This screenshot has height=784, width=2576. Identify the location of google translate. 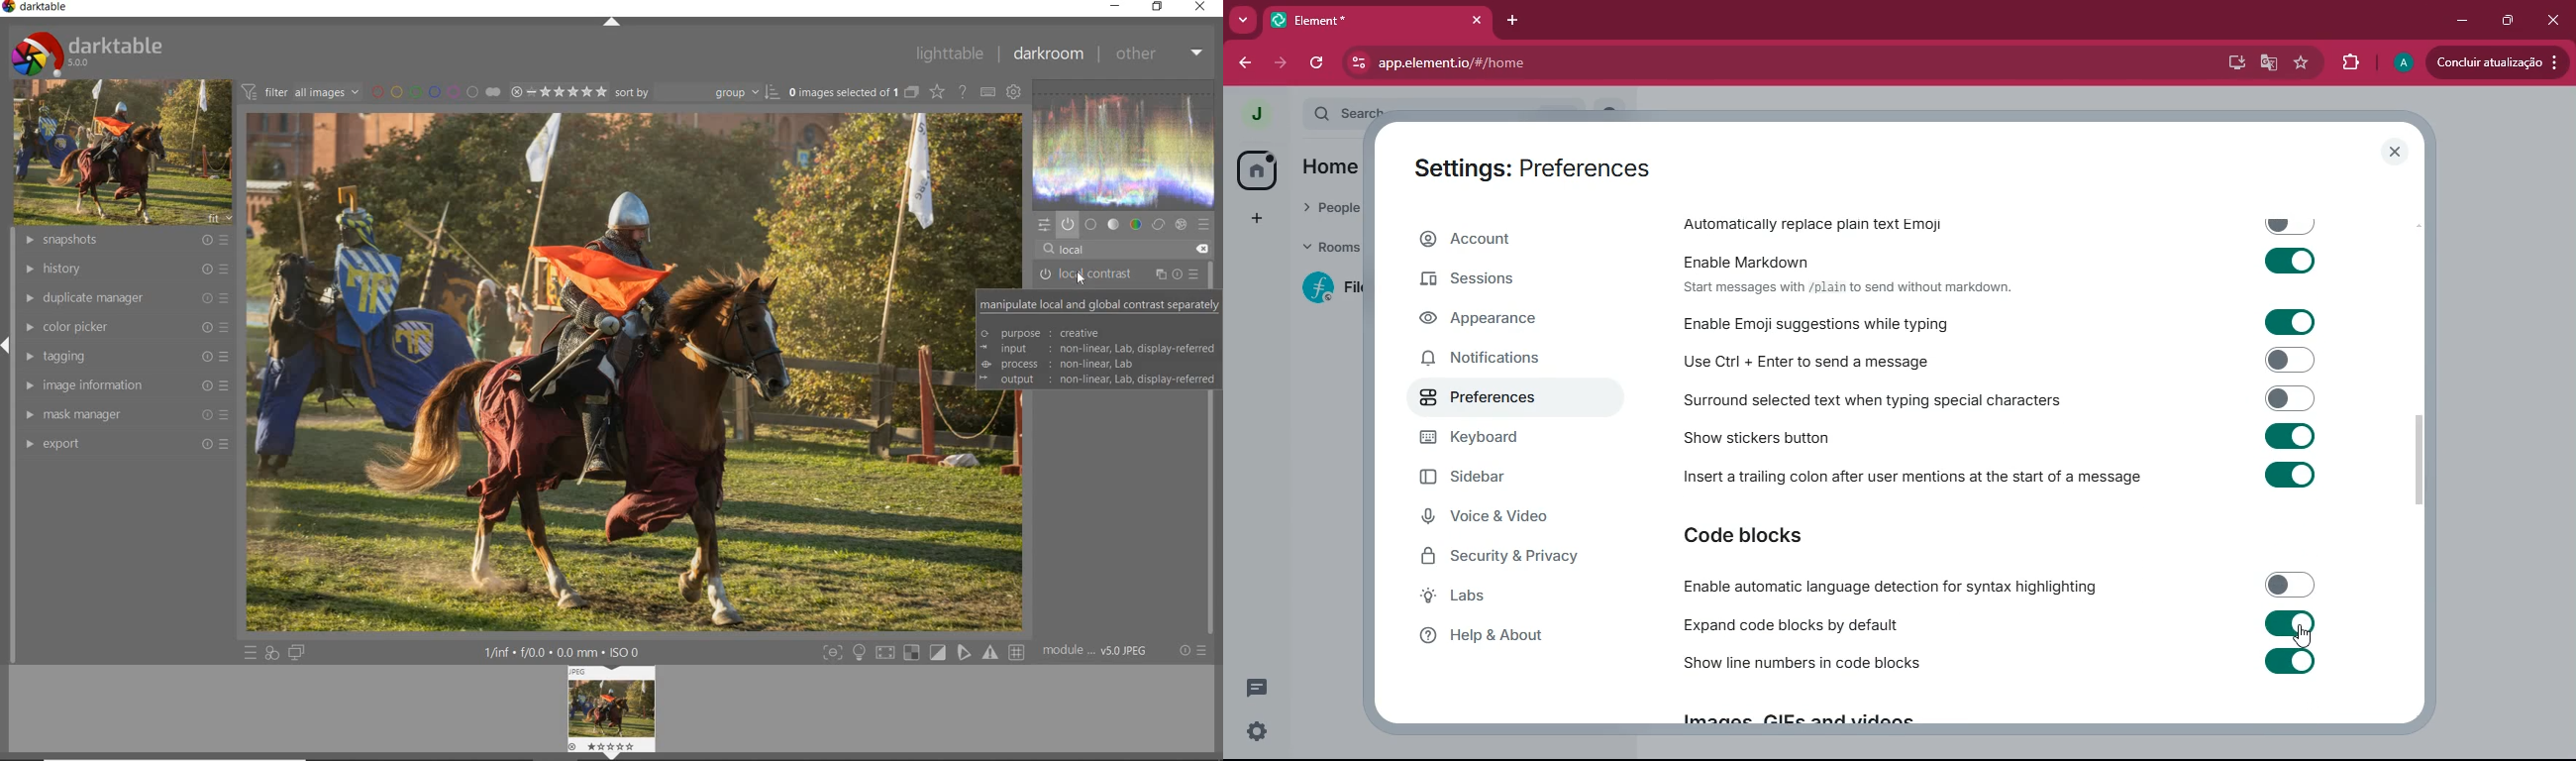
(2269, 62).